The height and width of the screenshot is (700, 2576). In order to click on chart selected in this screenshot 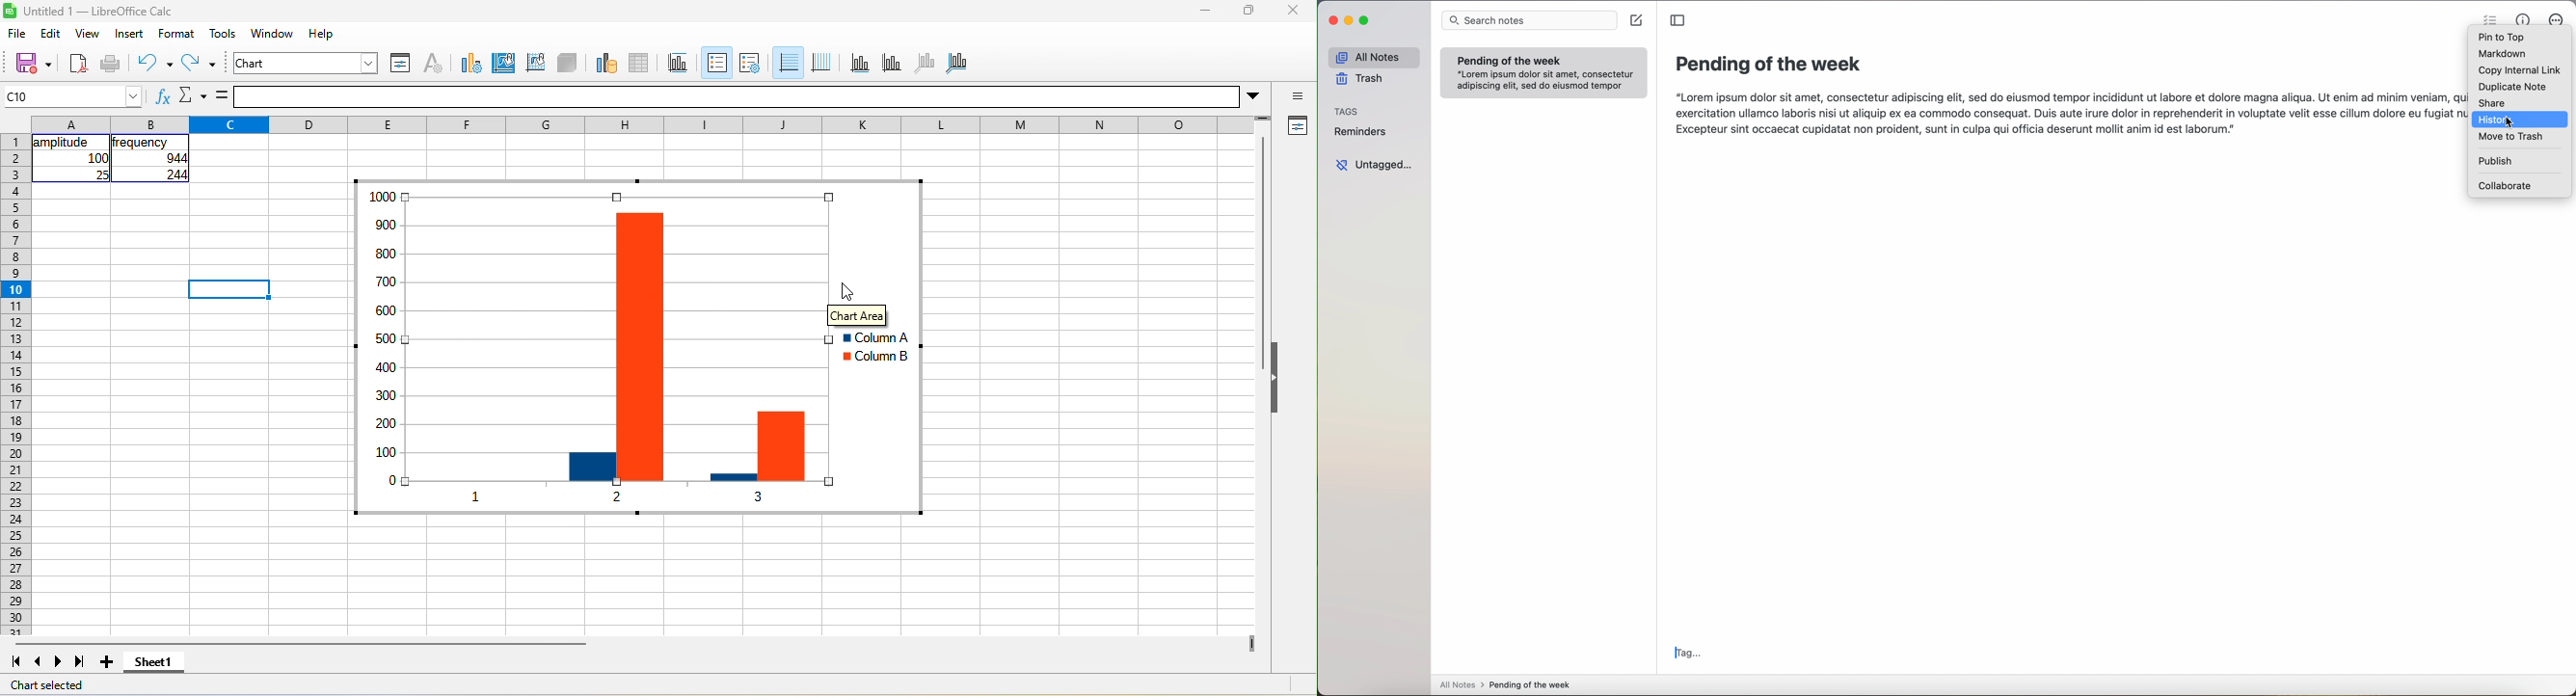, I will do `click(48, 683)`.